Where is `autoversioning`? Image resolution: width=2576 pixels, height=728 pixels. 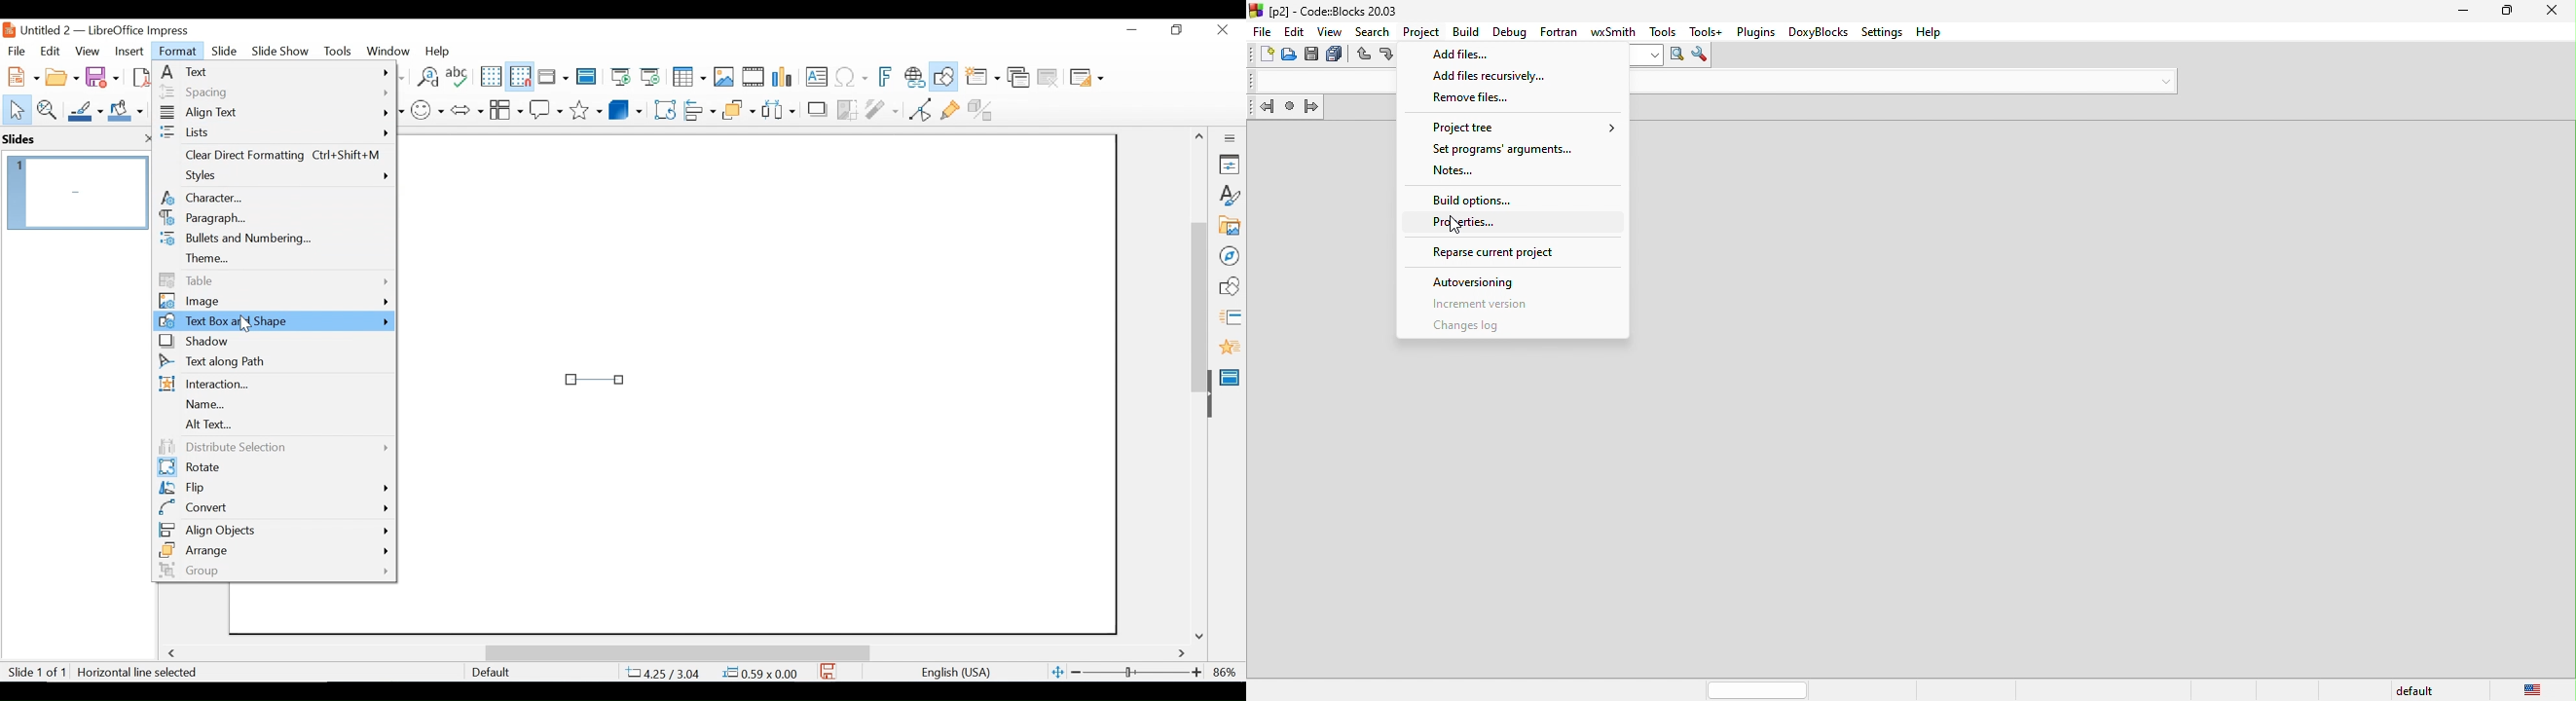 autoversioning is located at coordinates (1488, 283).